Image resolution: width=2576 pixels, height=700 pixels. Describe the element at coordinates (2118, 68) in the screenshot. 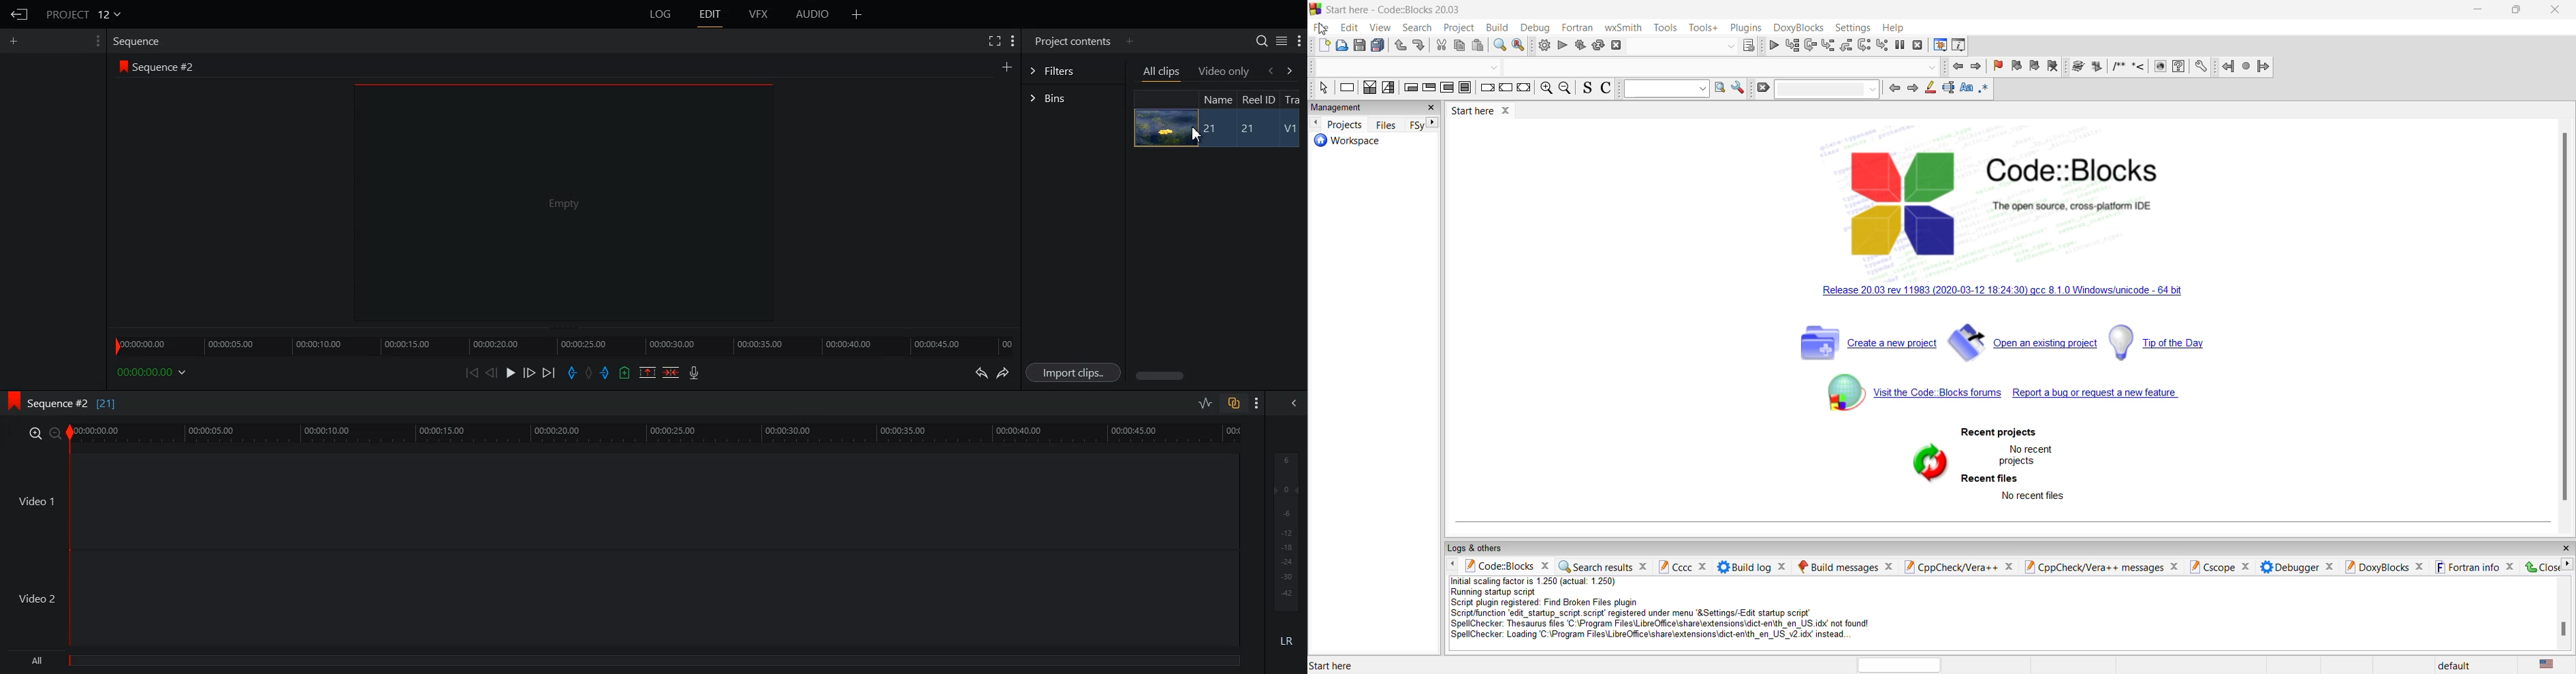

I see `multiline comment` at that location.